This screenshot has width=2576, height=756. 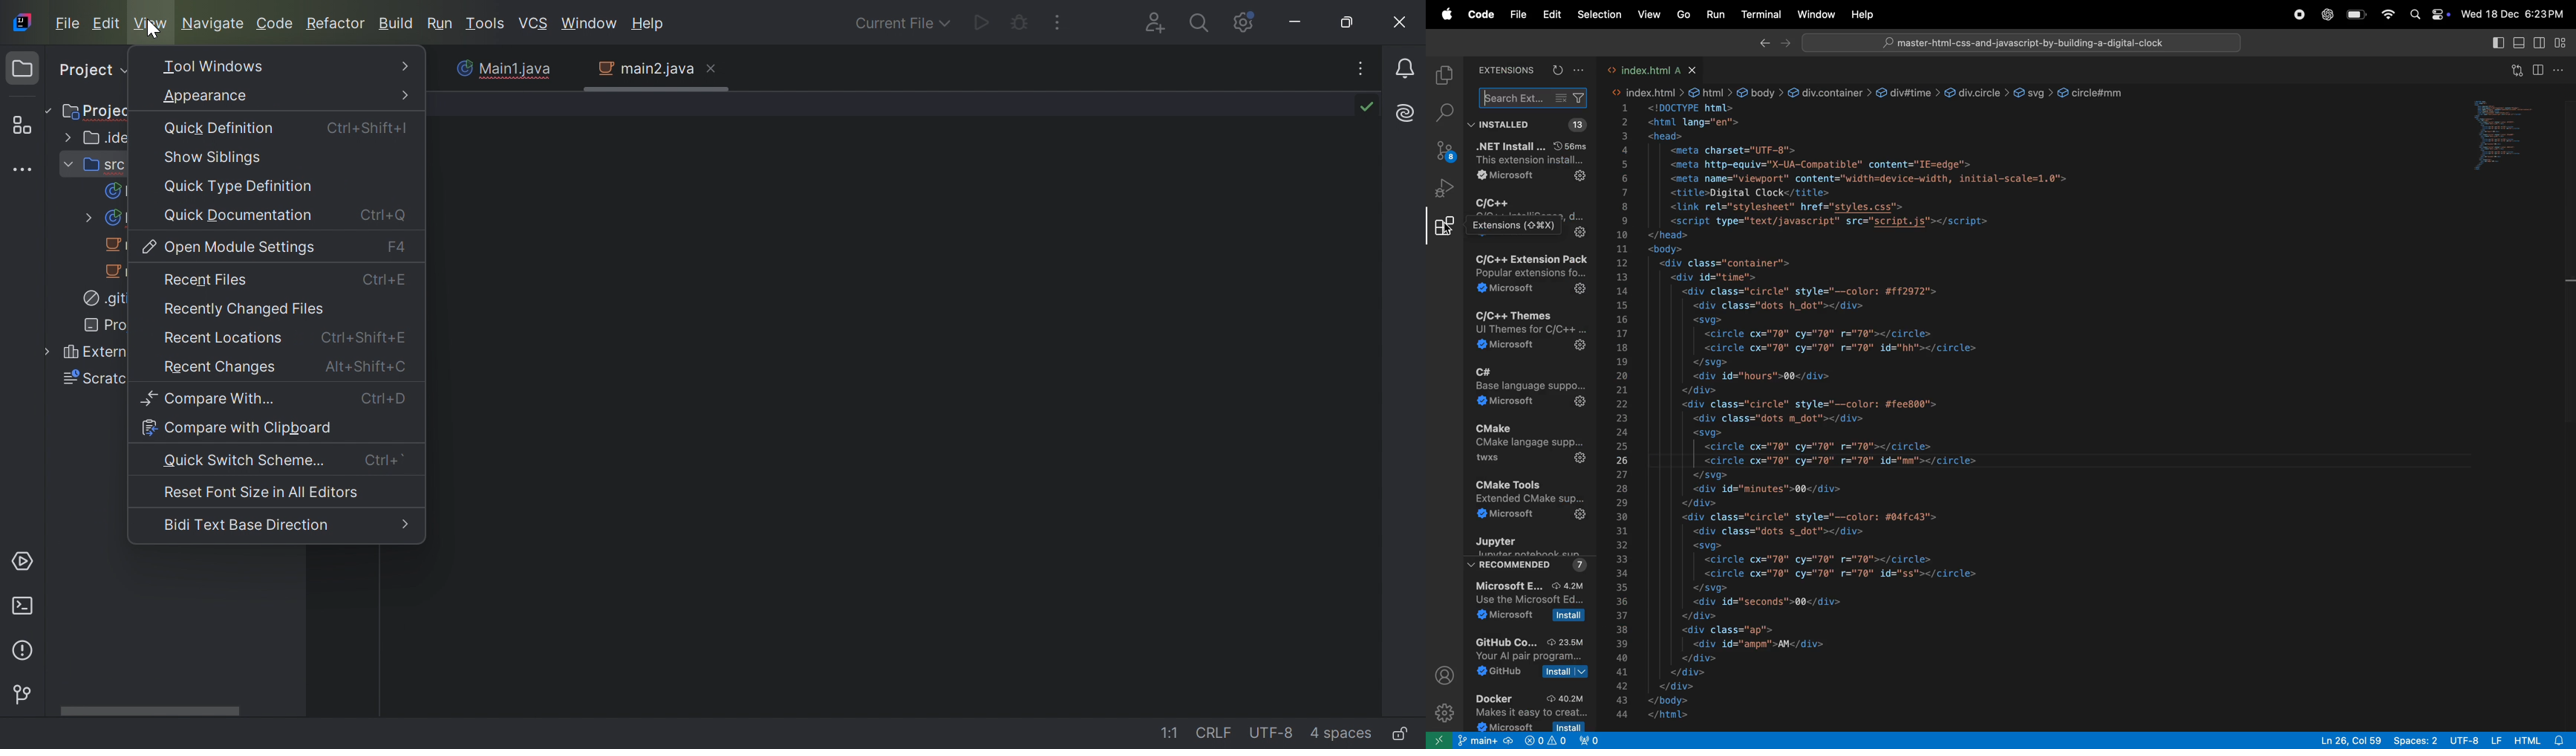 I want to click on Navigate, so click(x=212, y=23).